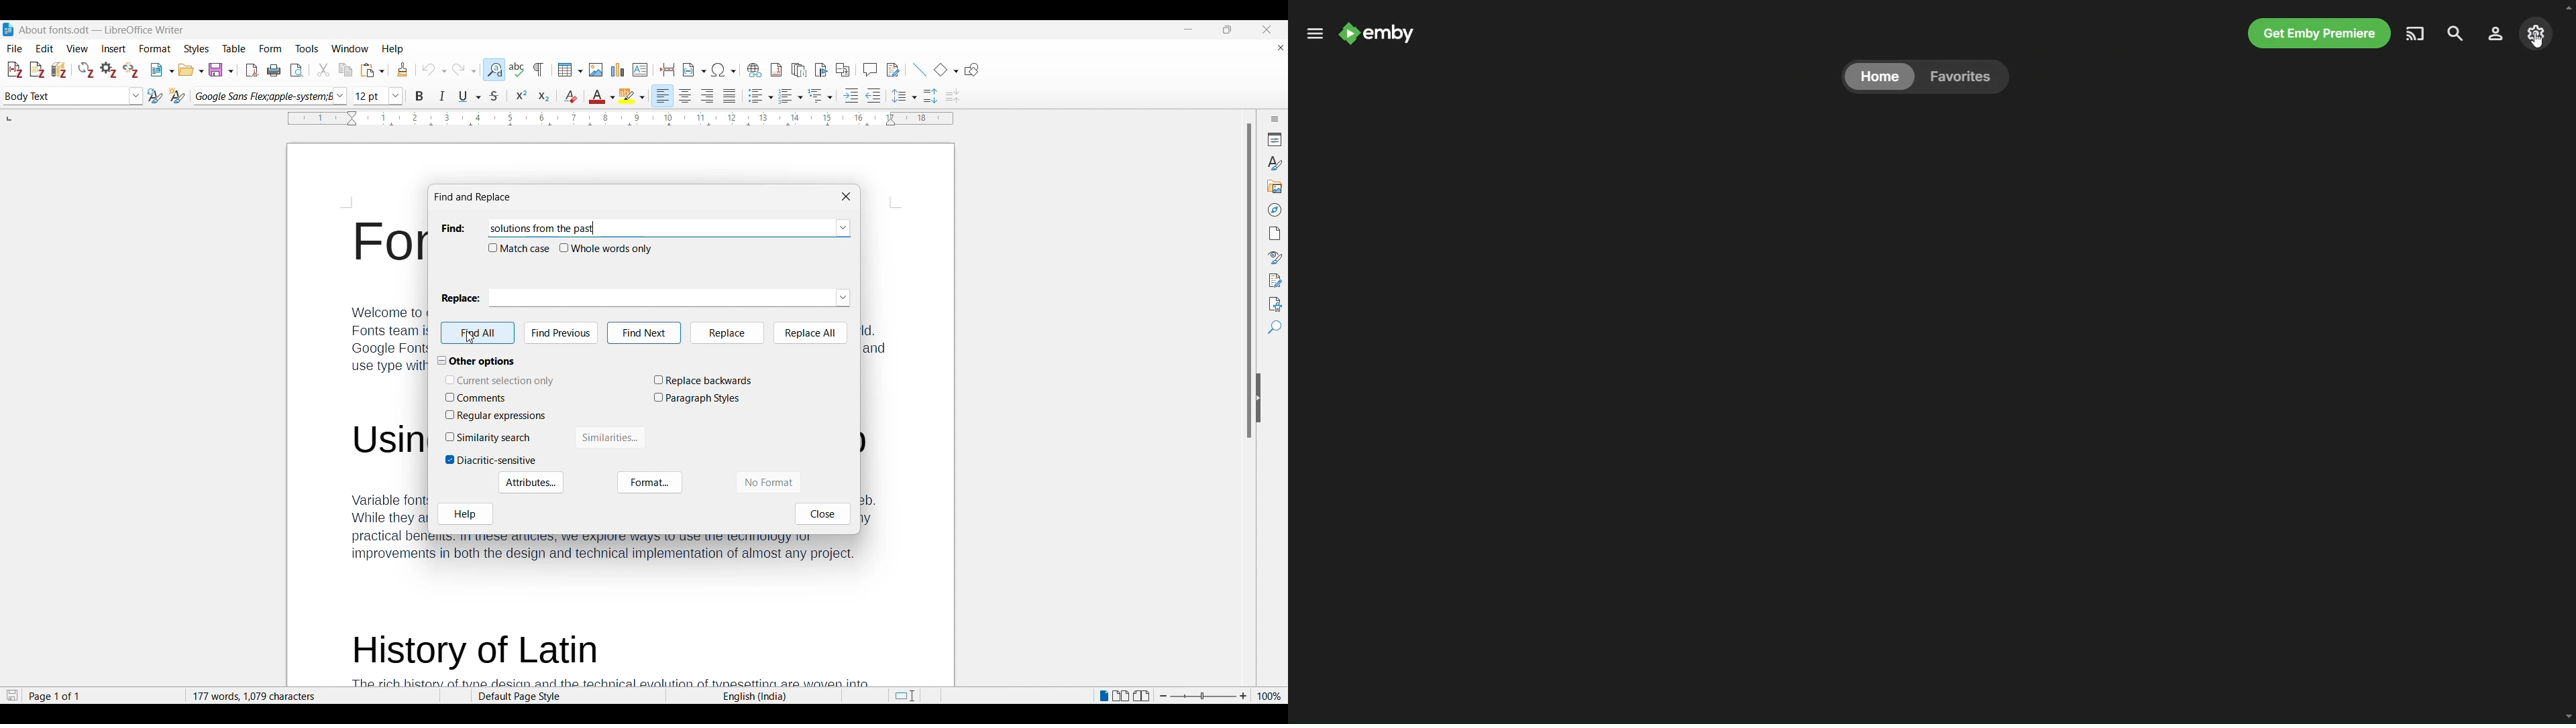 This screenshot has height=728, width=2576. What do you see at coordinates (632, 96) in the screenshot?
I see `Highlight color options and current selection` at bounding box center [632, 96].